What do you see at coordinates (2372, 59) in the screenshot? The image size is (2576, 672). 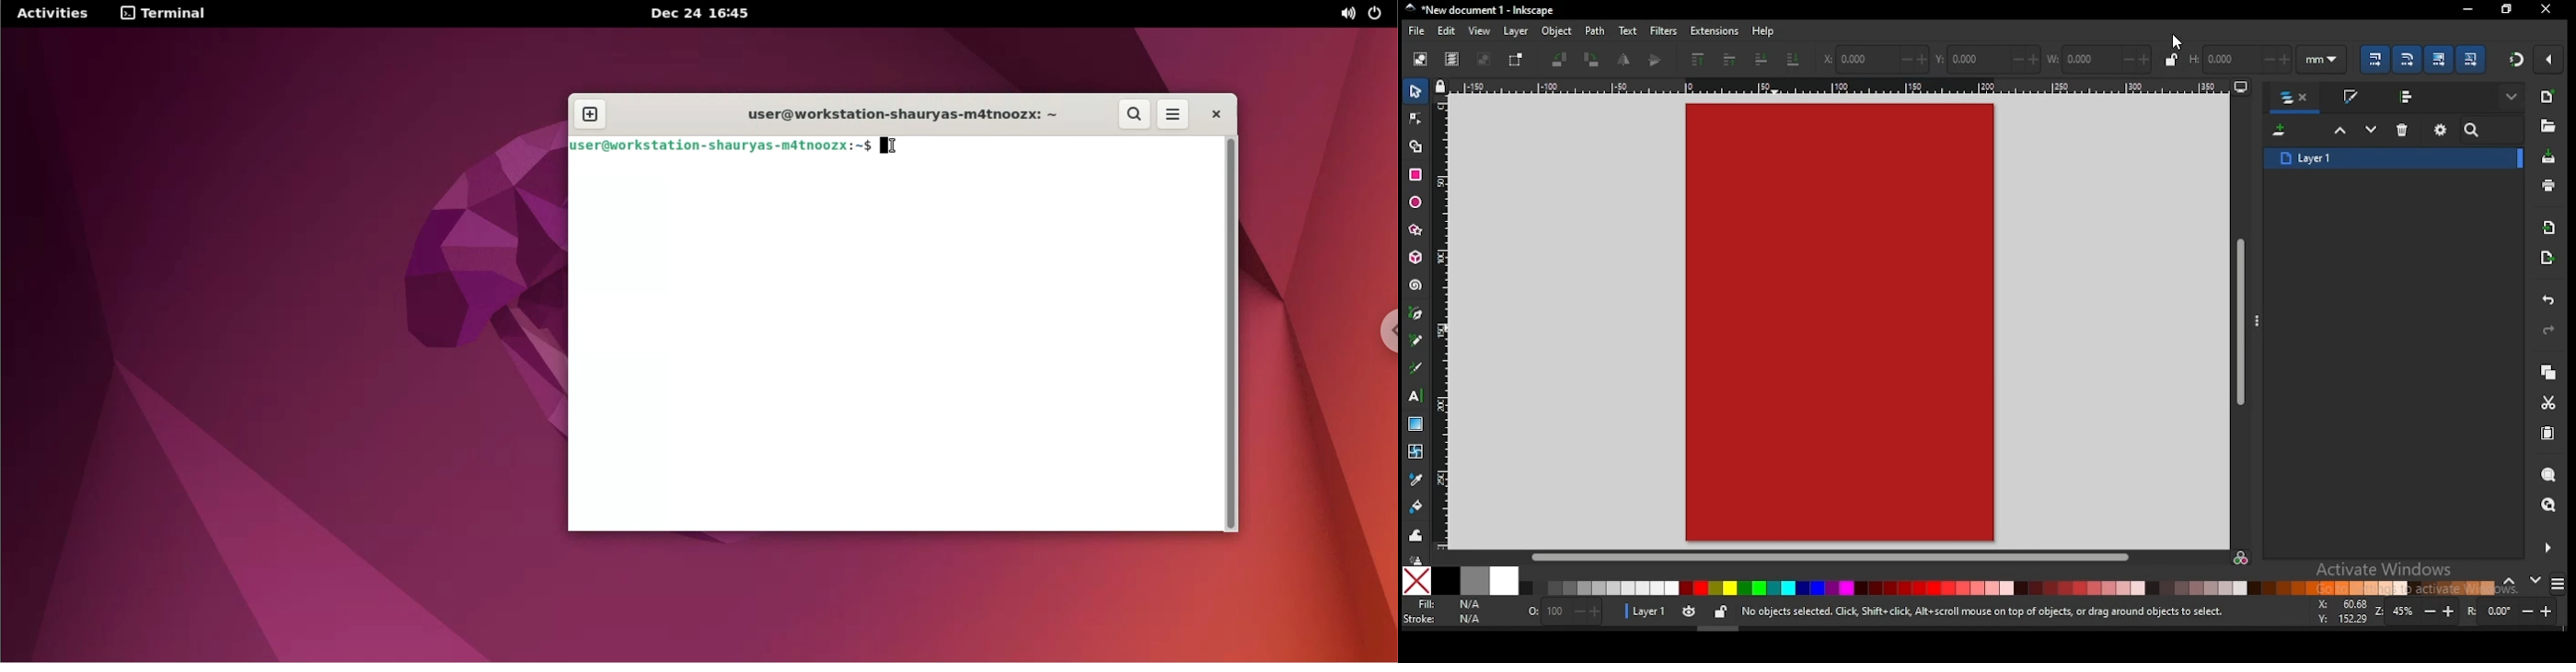 I see `when scaling objects, scale the stroke width in same proportion` at bounding box center [2372, 59].